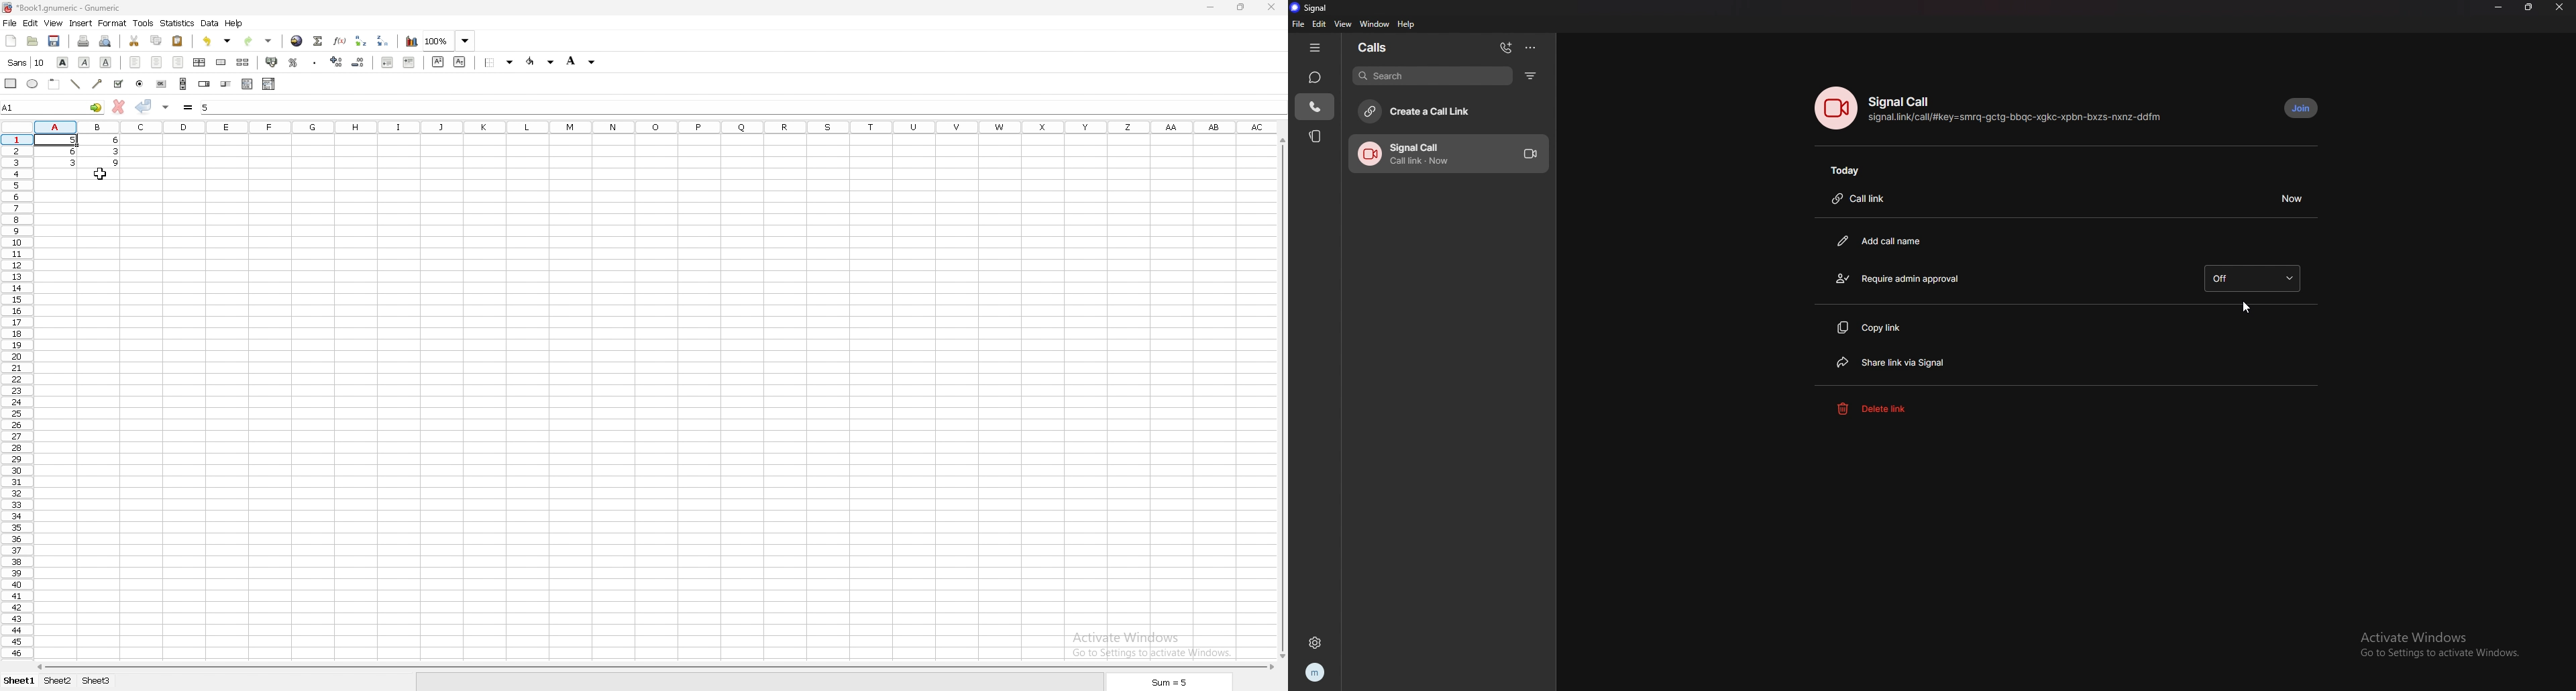 This screenshot has width=2576, height=700. What do you see at coordinates (140, 84) in the screenshot?
I see `radio button` at bounding box center [140, 84].